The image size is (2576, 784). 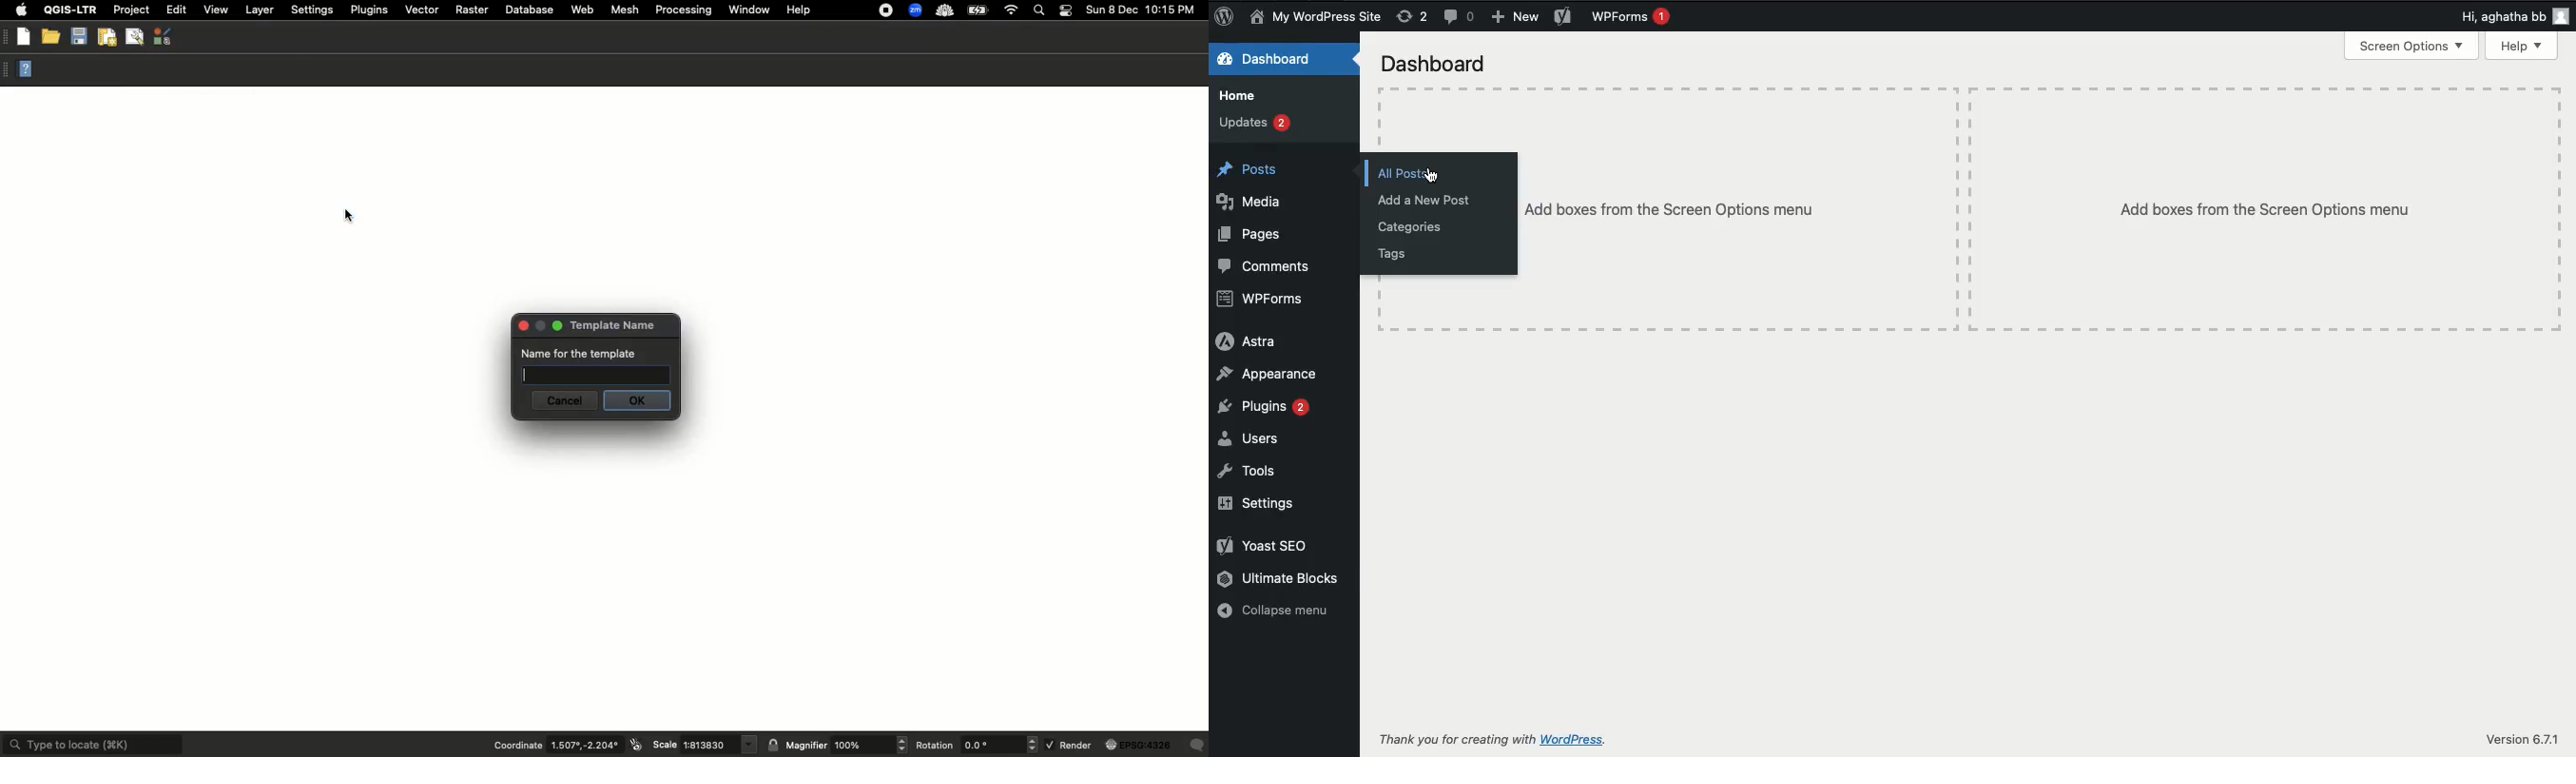 I want to click on Name, so click(x=1317, y=16).